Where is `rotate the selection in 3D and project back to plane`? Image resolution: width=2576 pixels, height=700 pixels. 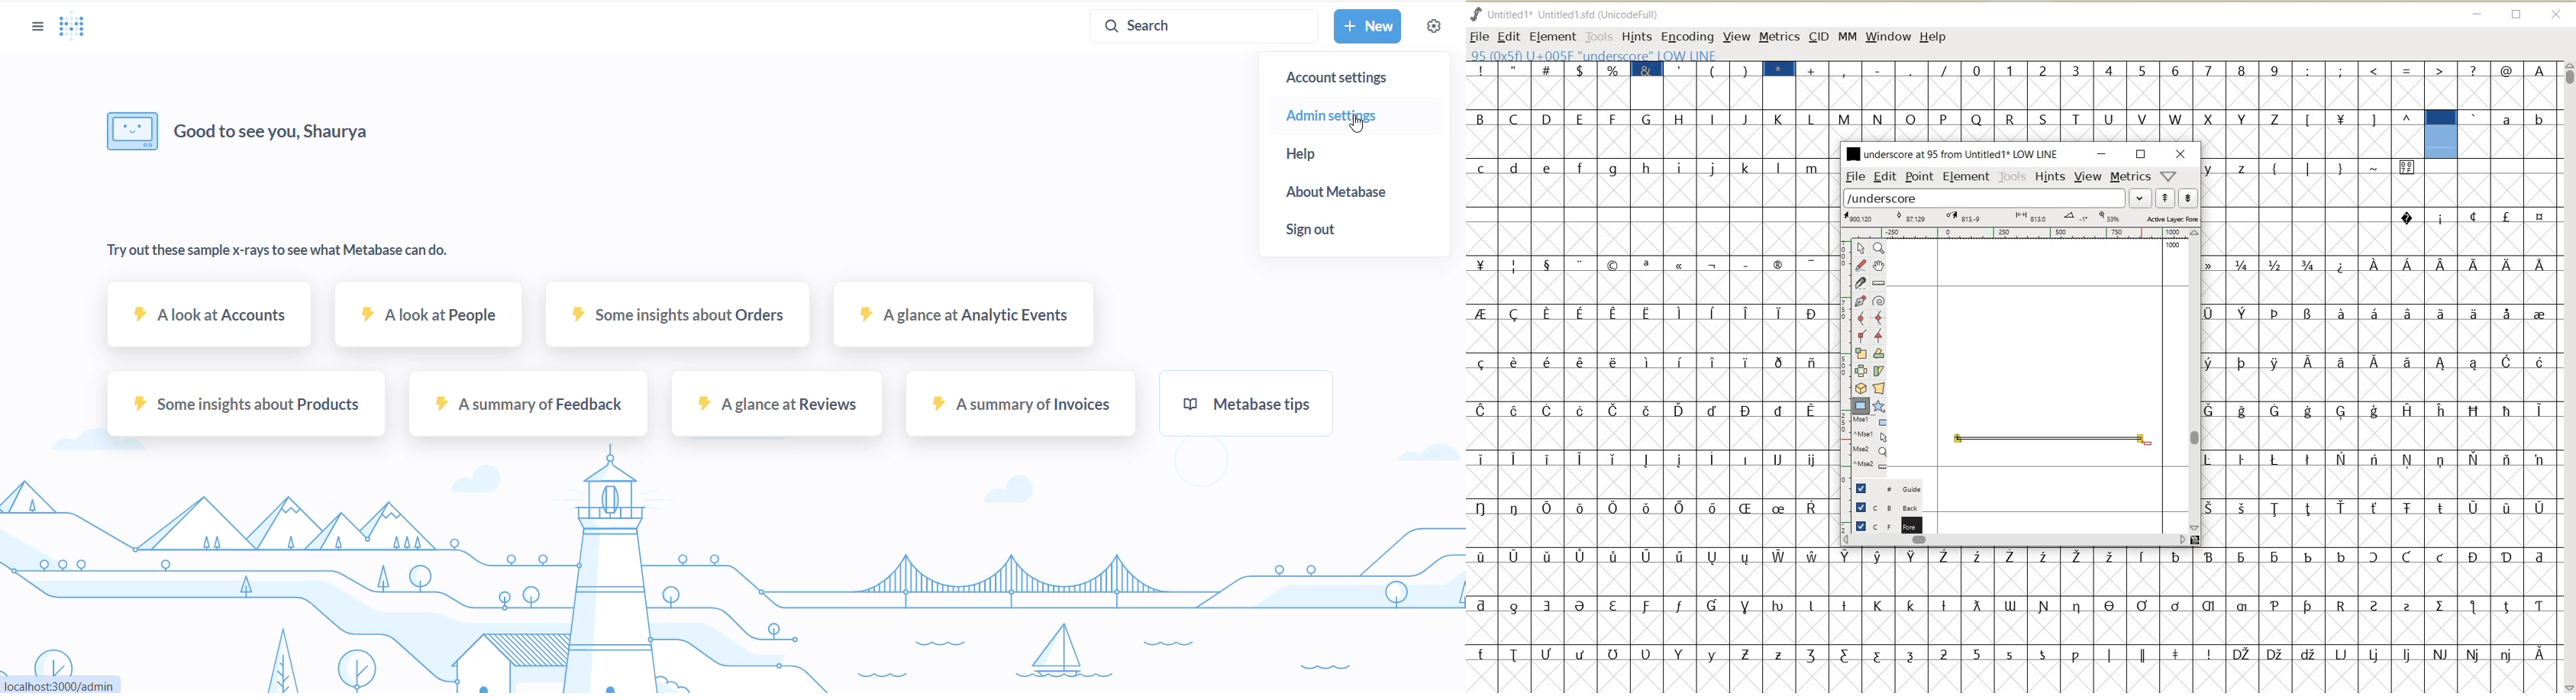
rotate the selection in 3D and project back to plane is located at coordinates (1860, 388).